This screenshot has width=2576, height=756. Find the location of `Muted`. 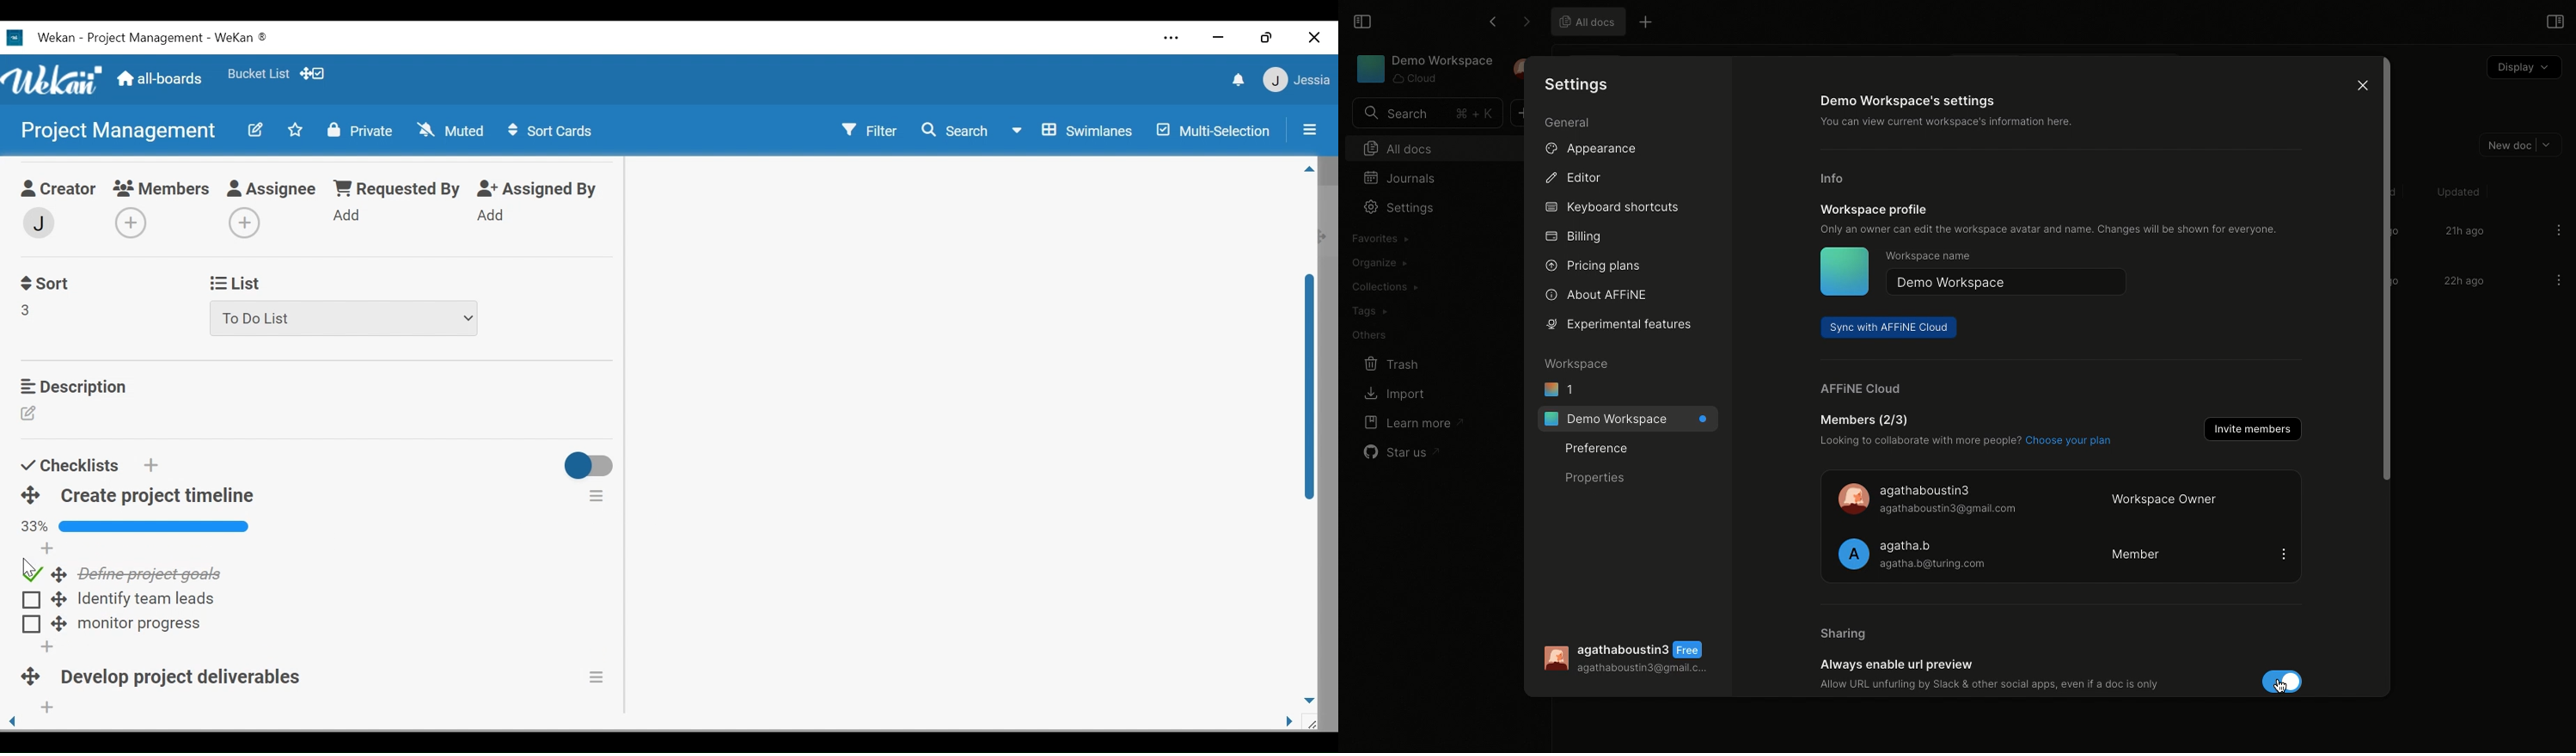

Muted is located at coordinates (450, 130).